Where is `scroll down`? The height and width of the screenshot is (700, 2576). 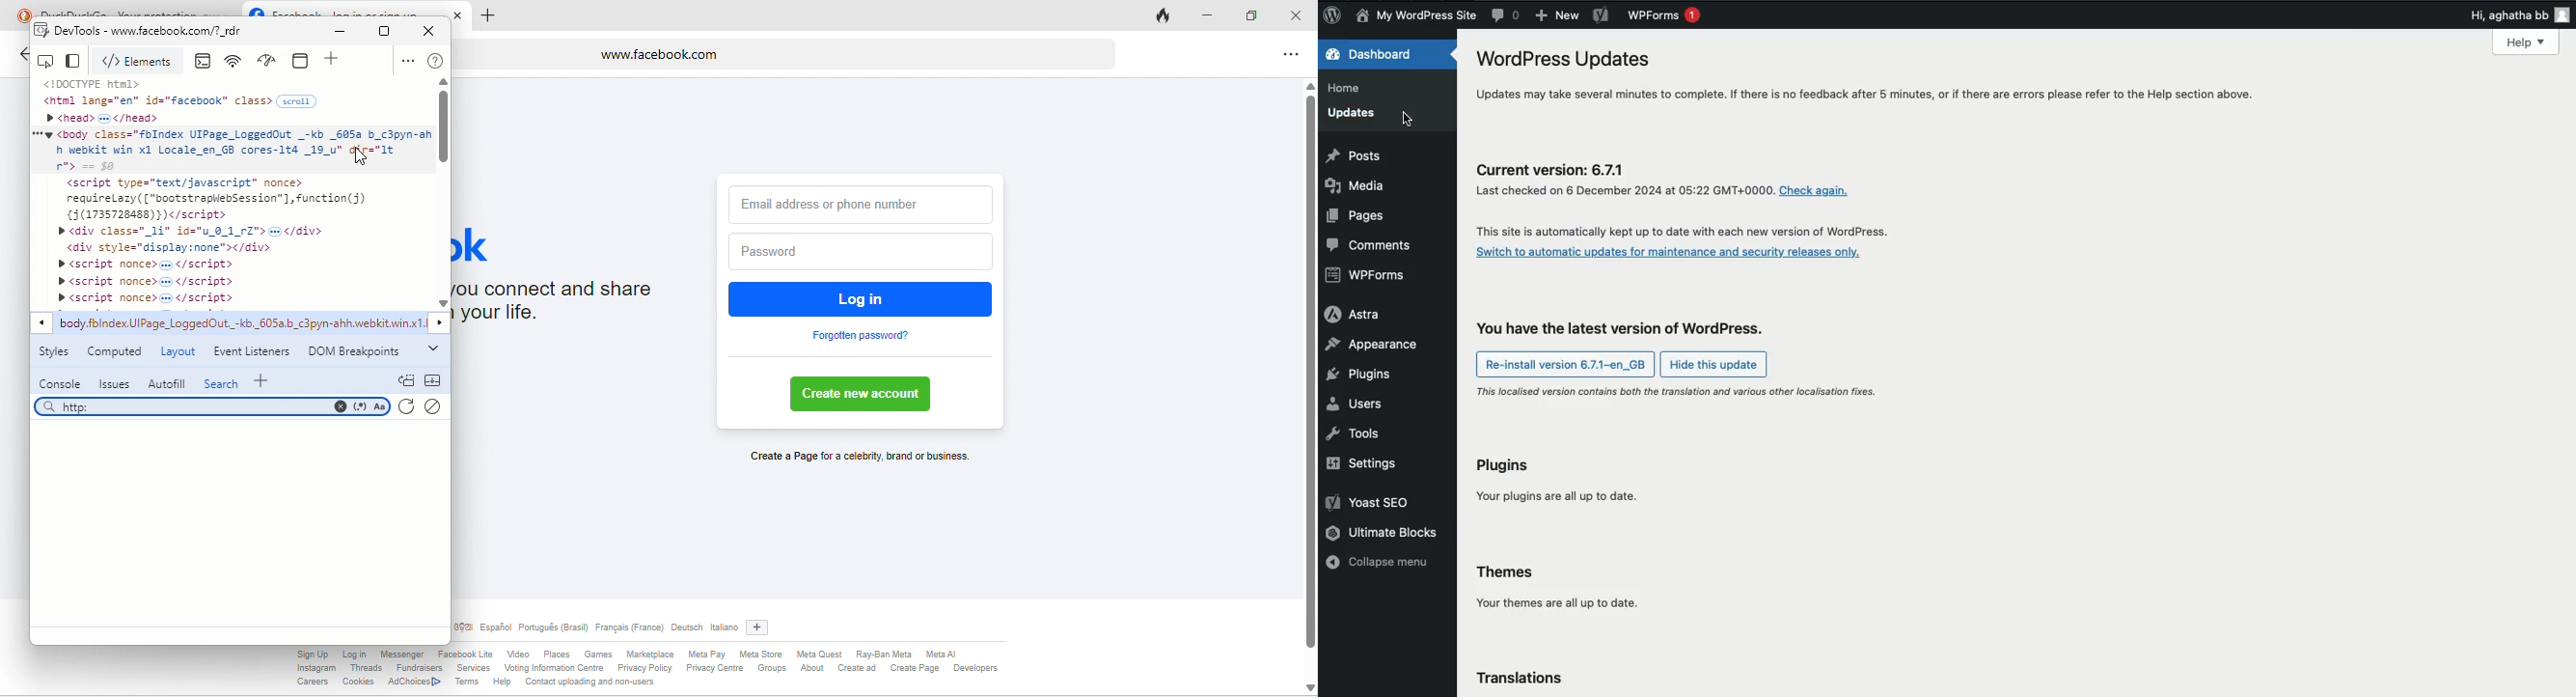 scroll down is located at coordinates (1308, 686).